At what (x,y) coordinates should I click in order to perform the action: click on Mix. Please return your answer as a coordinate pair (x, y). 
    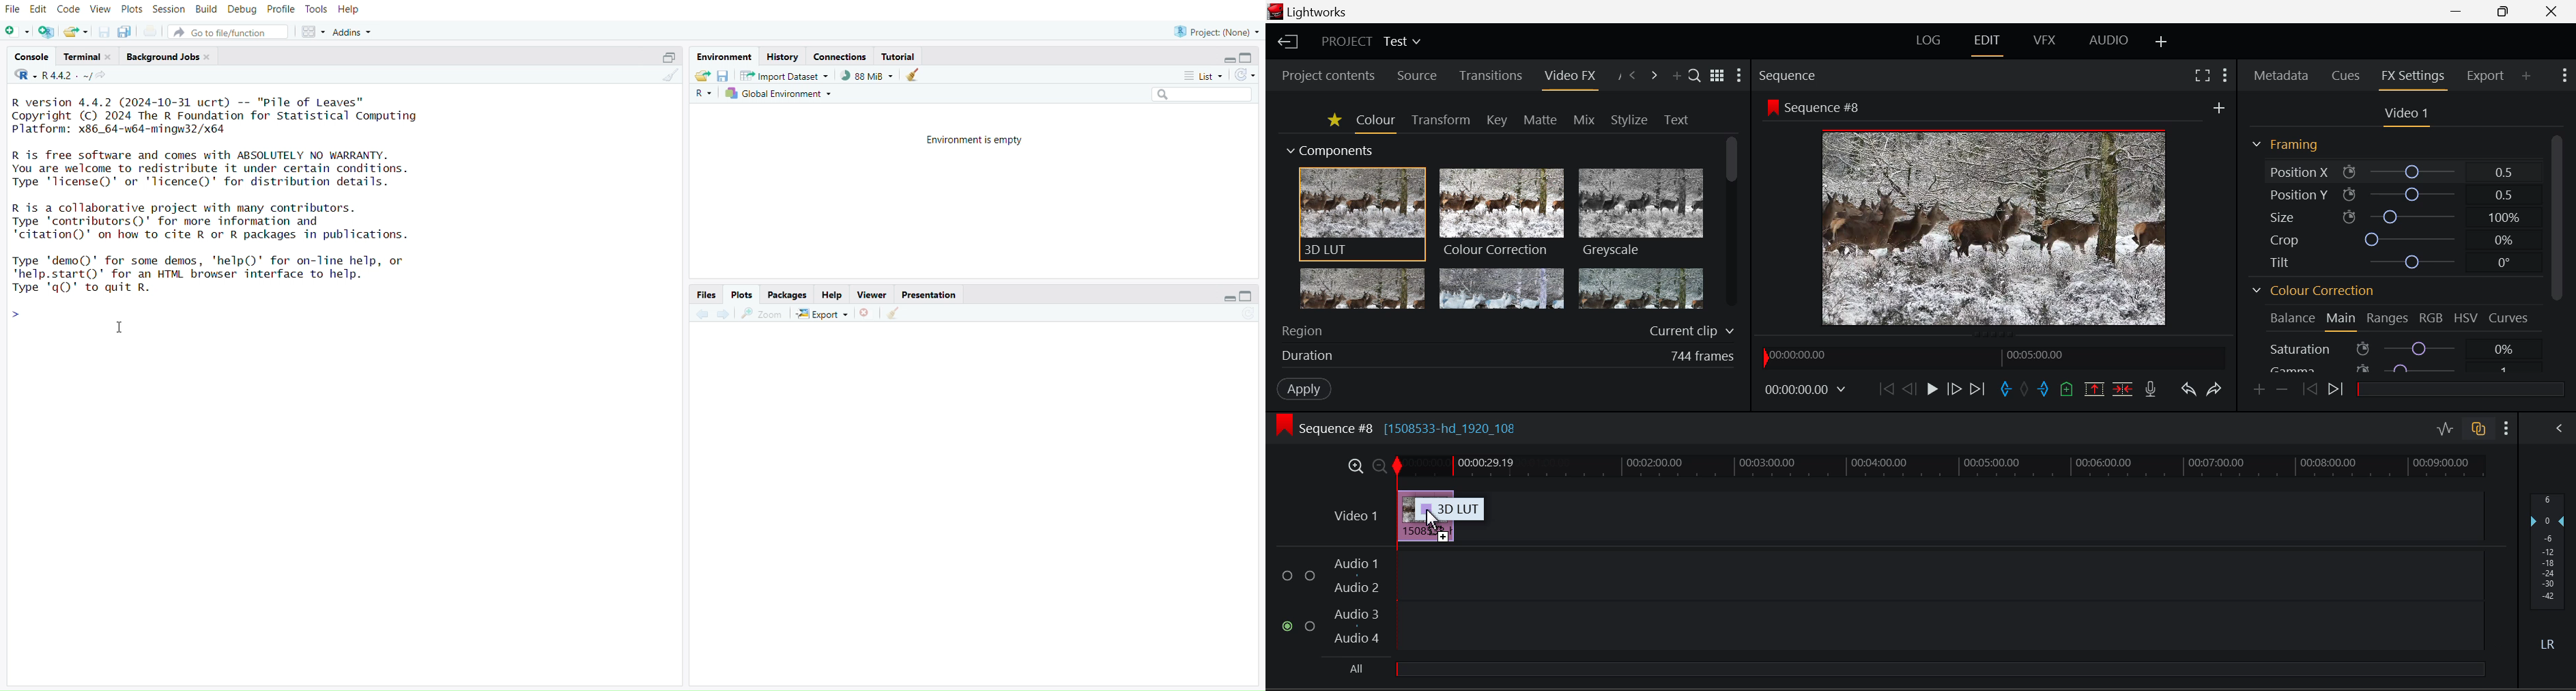
    Looking at the image, I should click on (1585, 117).